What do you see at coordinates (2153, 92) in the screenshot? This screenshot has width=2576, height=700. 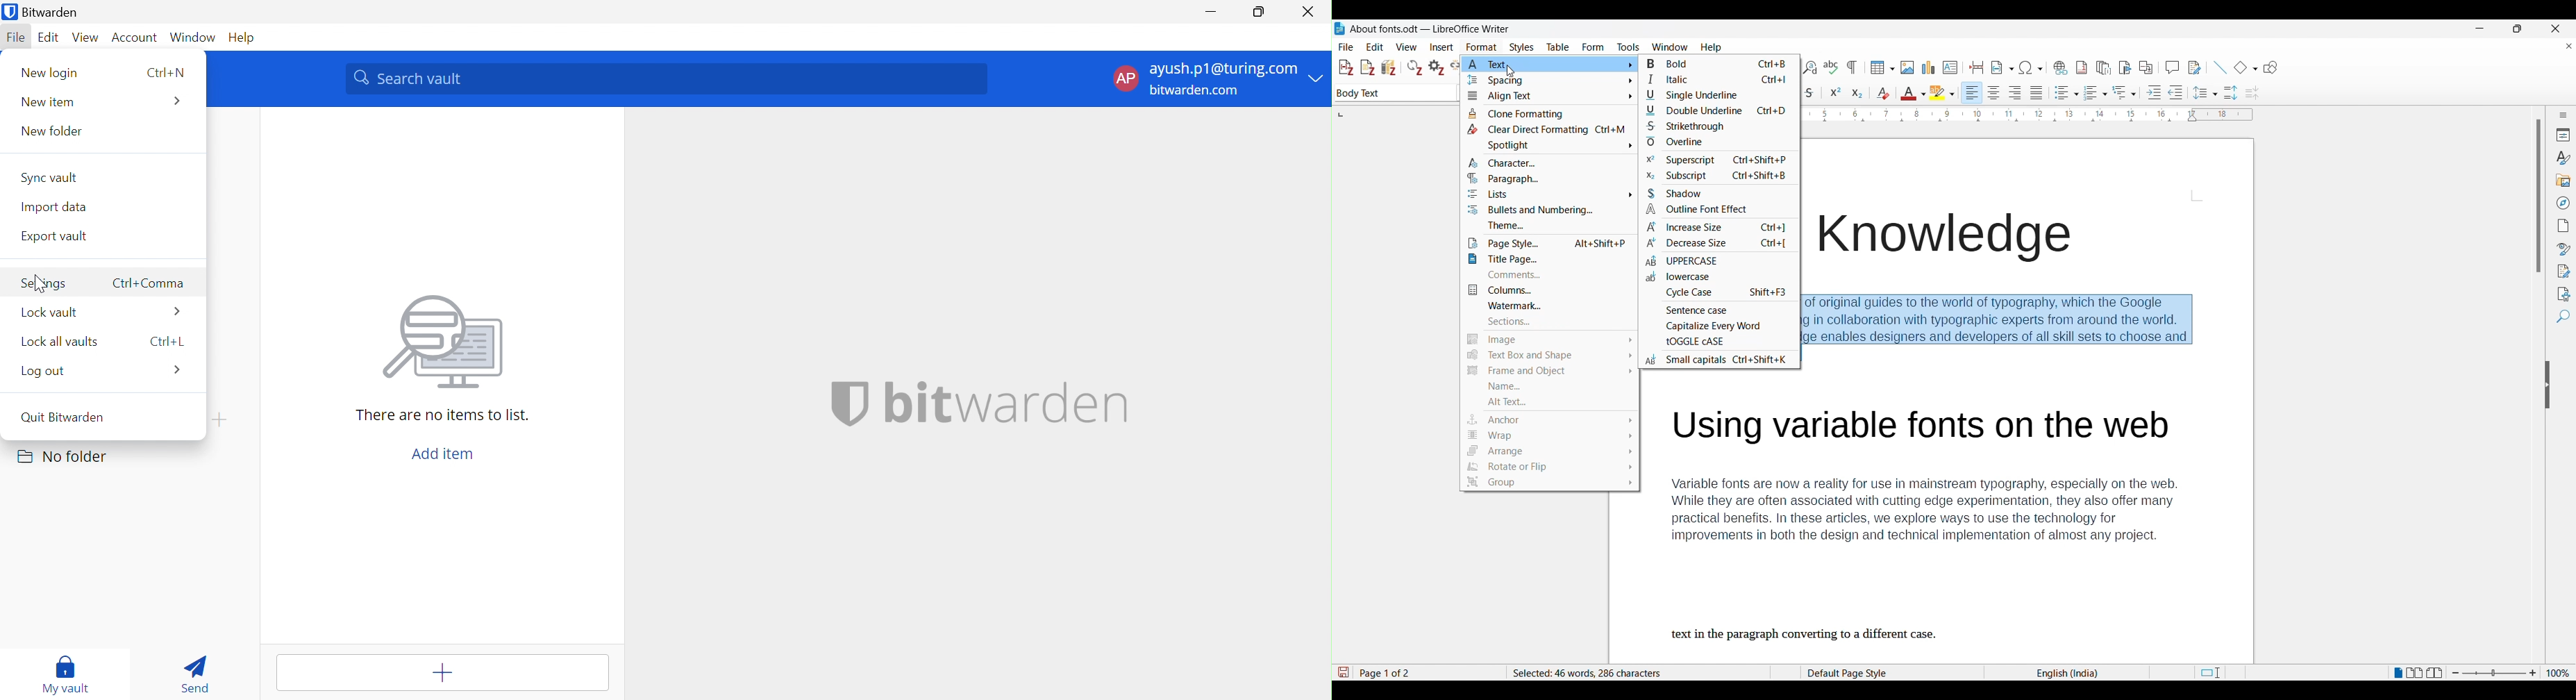 I see `Increase indent` at bounding box center [2153, 92].